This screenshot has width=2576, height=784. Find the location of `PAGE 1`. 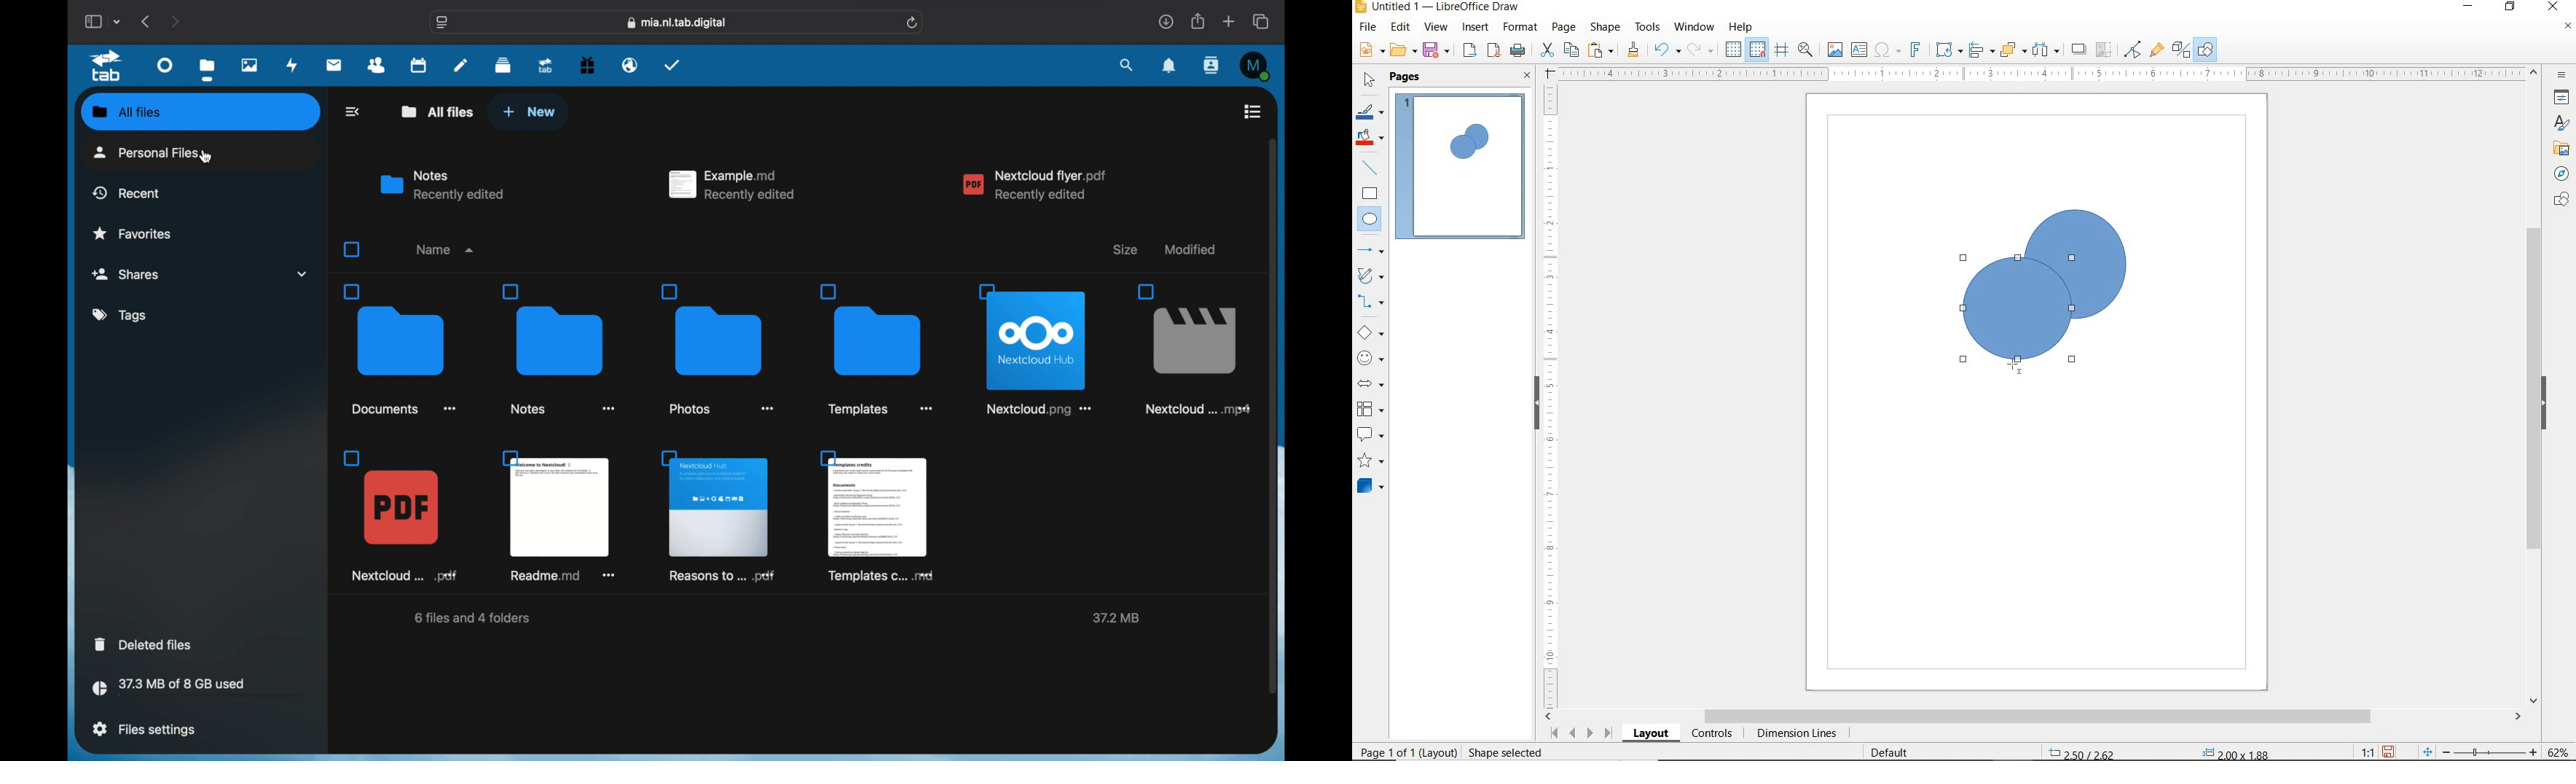

PAGE 1 is located at coordinates (1461, 171).